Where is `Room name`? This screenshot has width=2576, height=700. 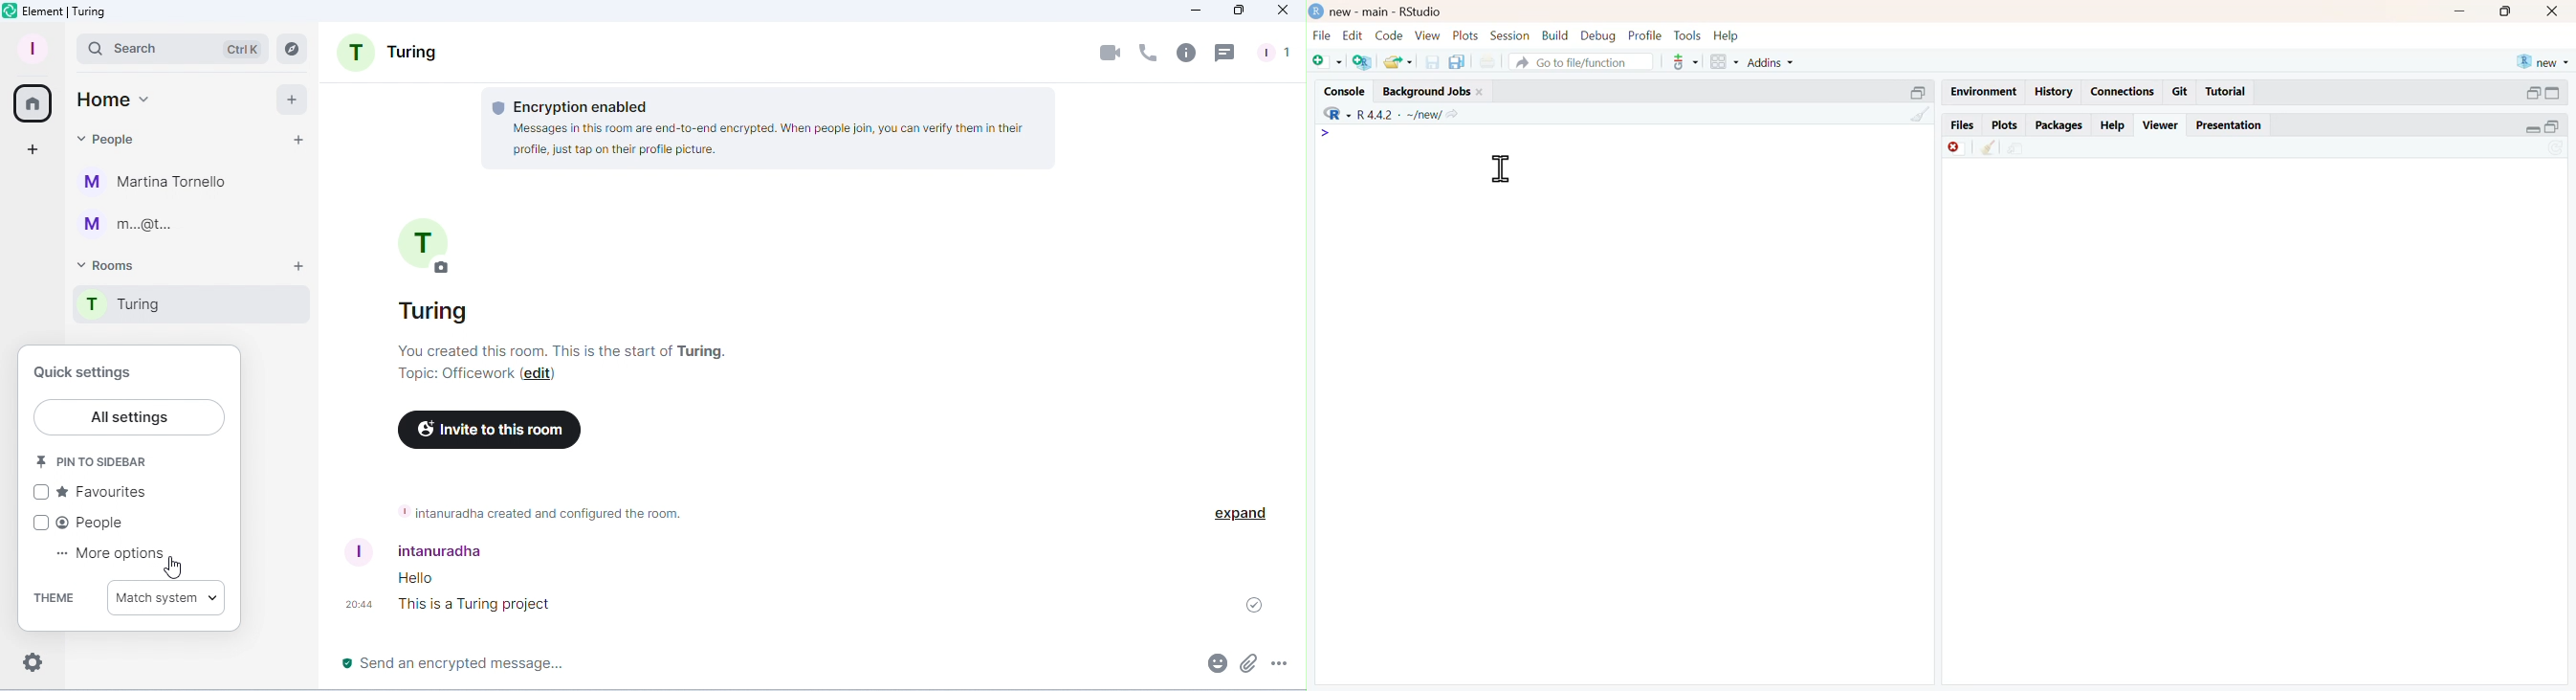
Room name is located at coordinates (420, 266).